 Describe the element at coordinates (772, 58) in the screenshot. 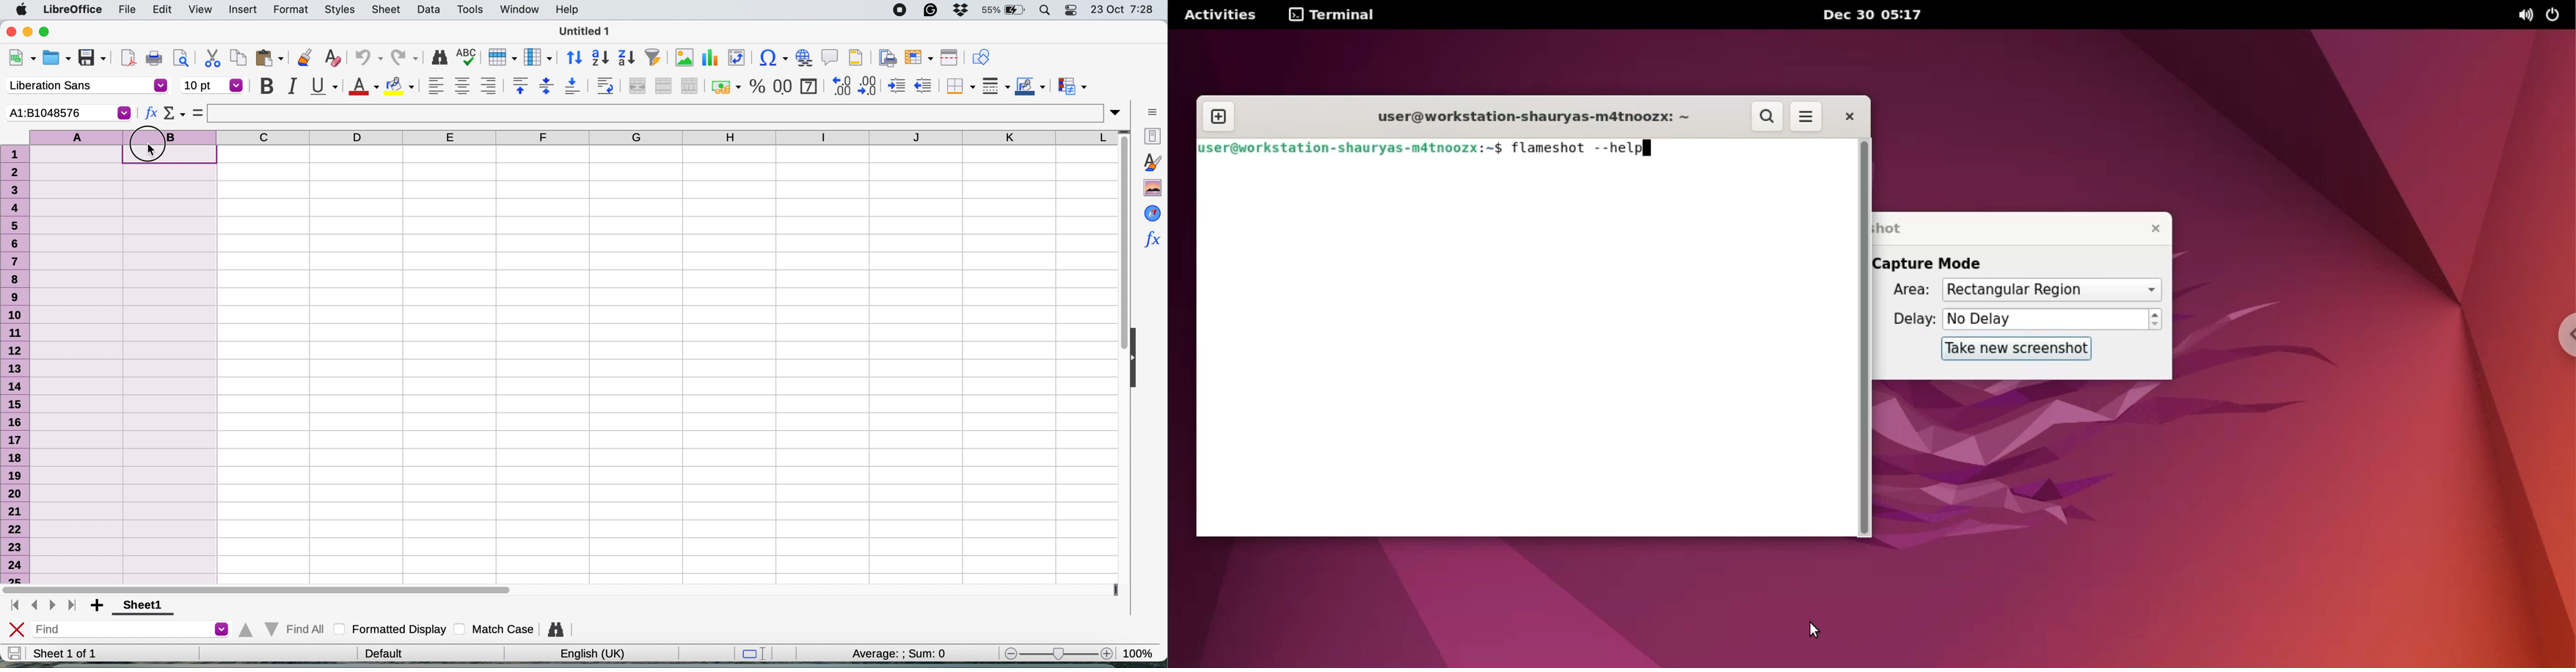

I see `insert special characters` at that location.